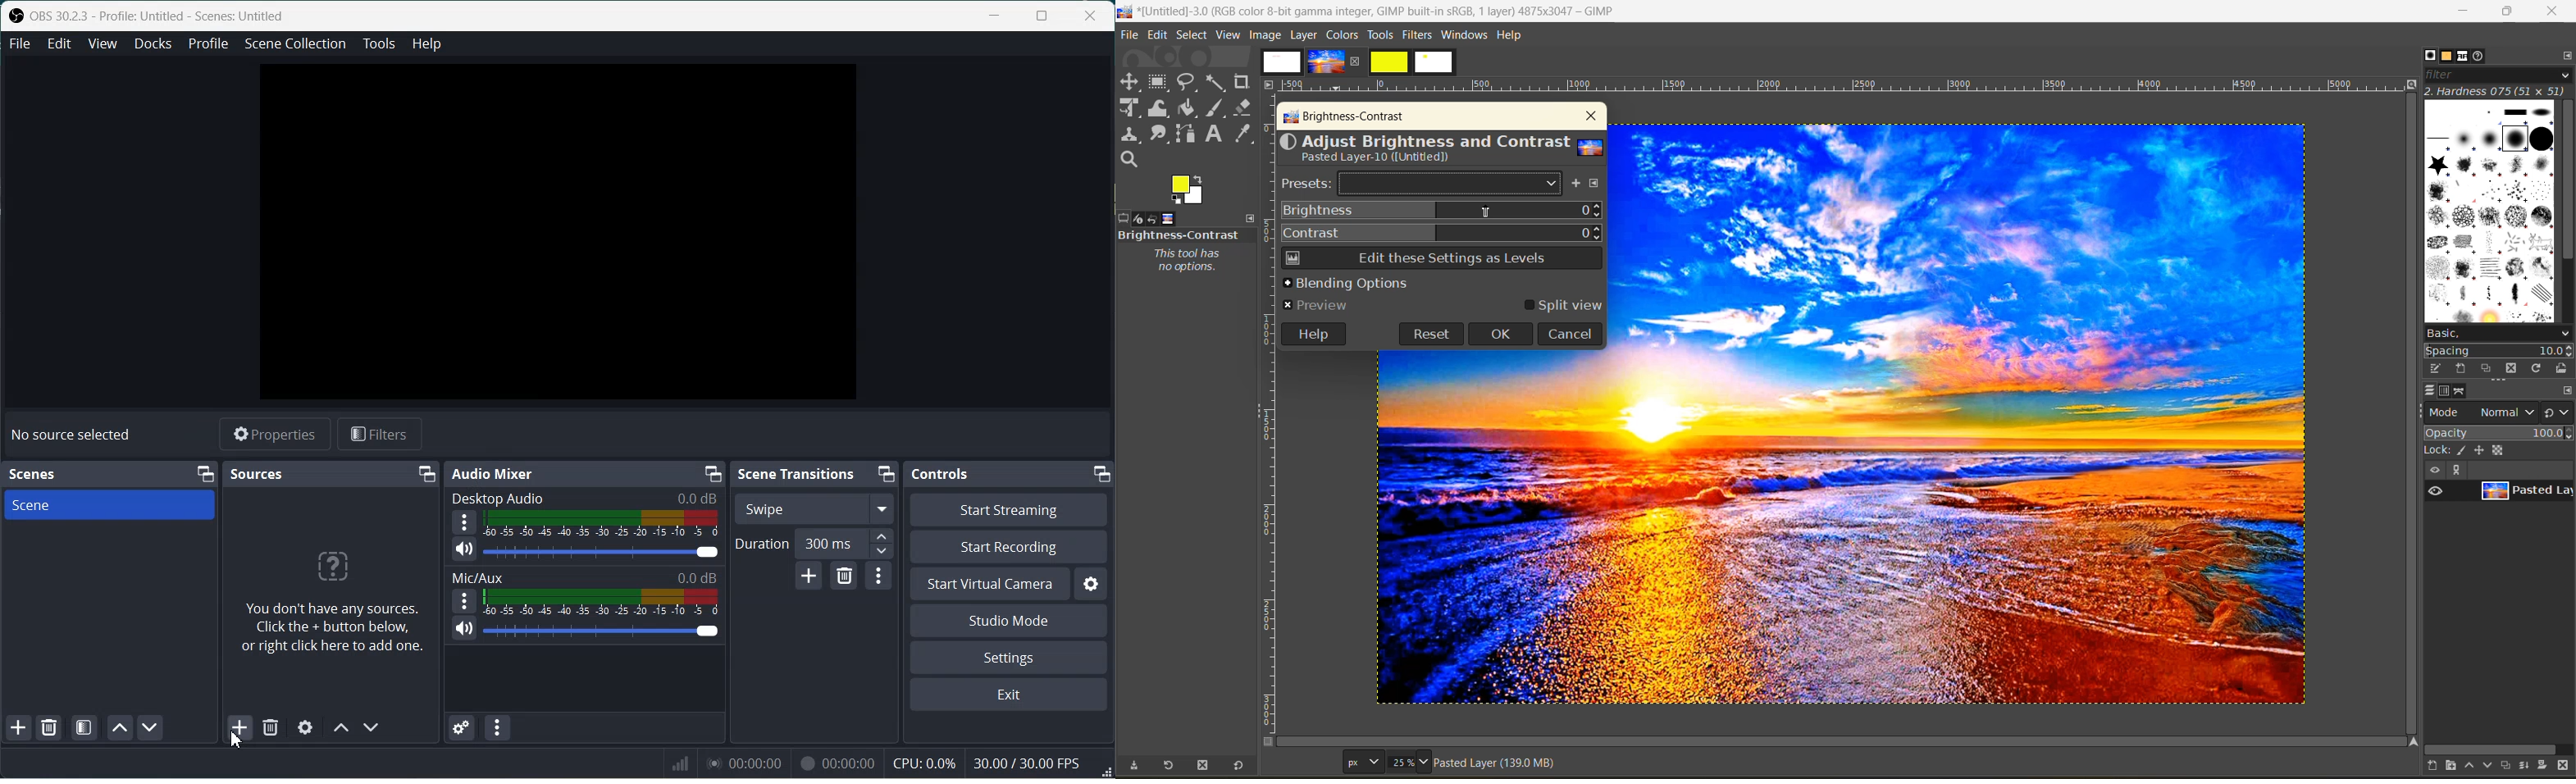 The width and height of the screenshot is (2576, 784). Describe the element at coordinates (1009, 509) in the screenshot. I see `Start Streaming` at that location.